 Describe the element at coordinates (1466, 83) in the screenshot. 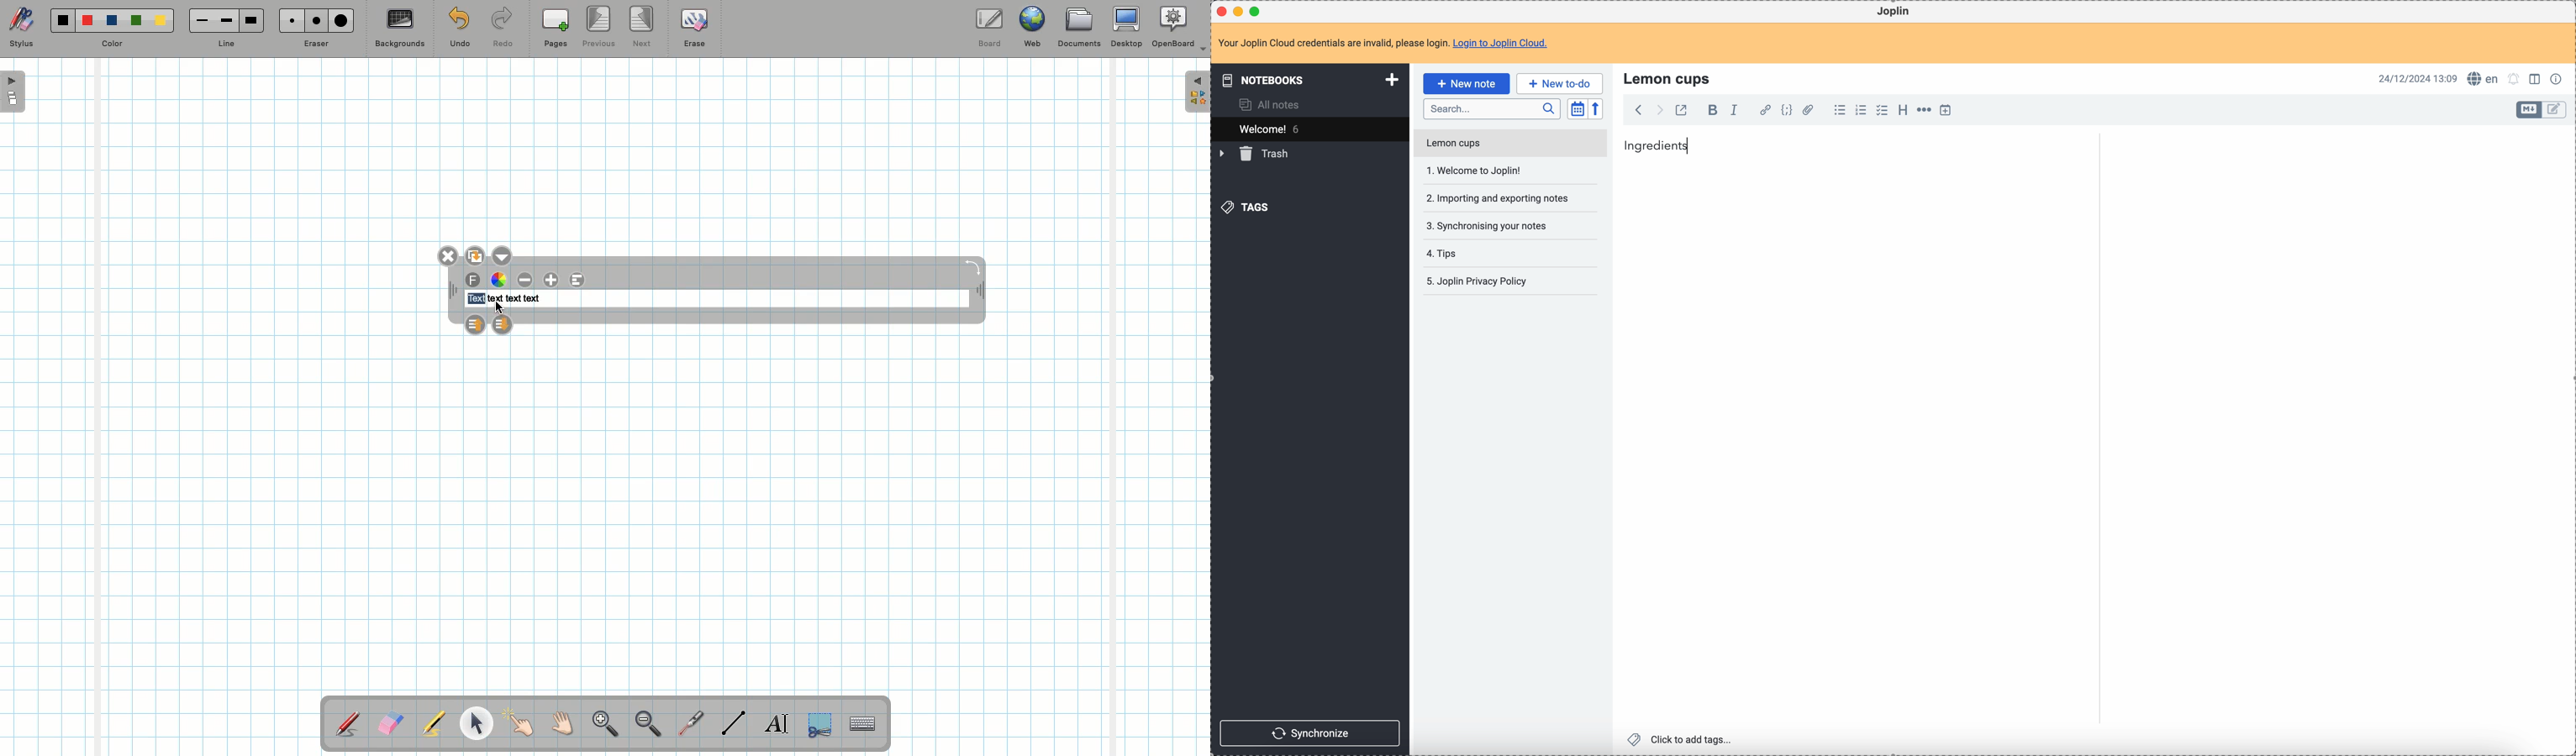

I see `click on new note` at that location.